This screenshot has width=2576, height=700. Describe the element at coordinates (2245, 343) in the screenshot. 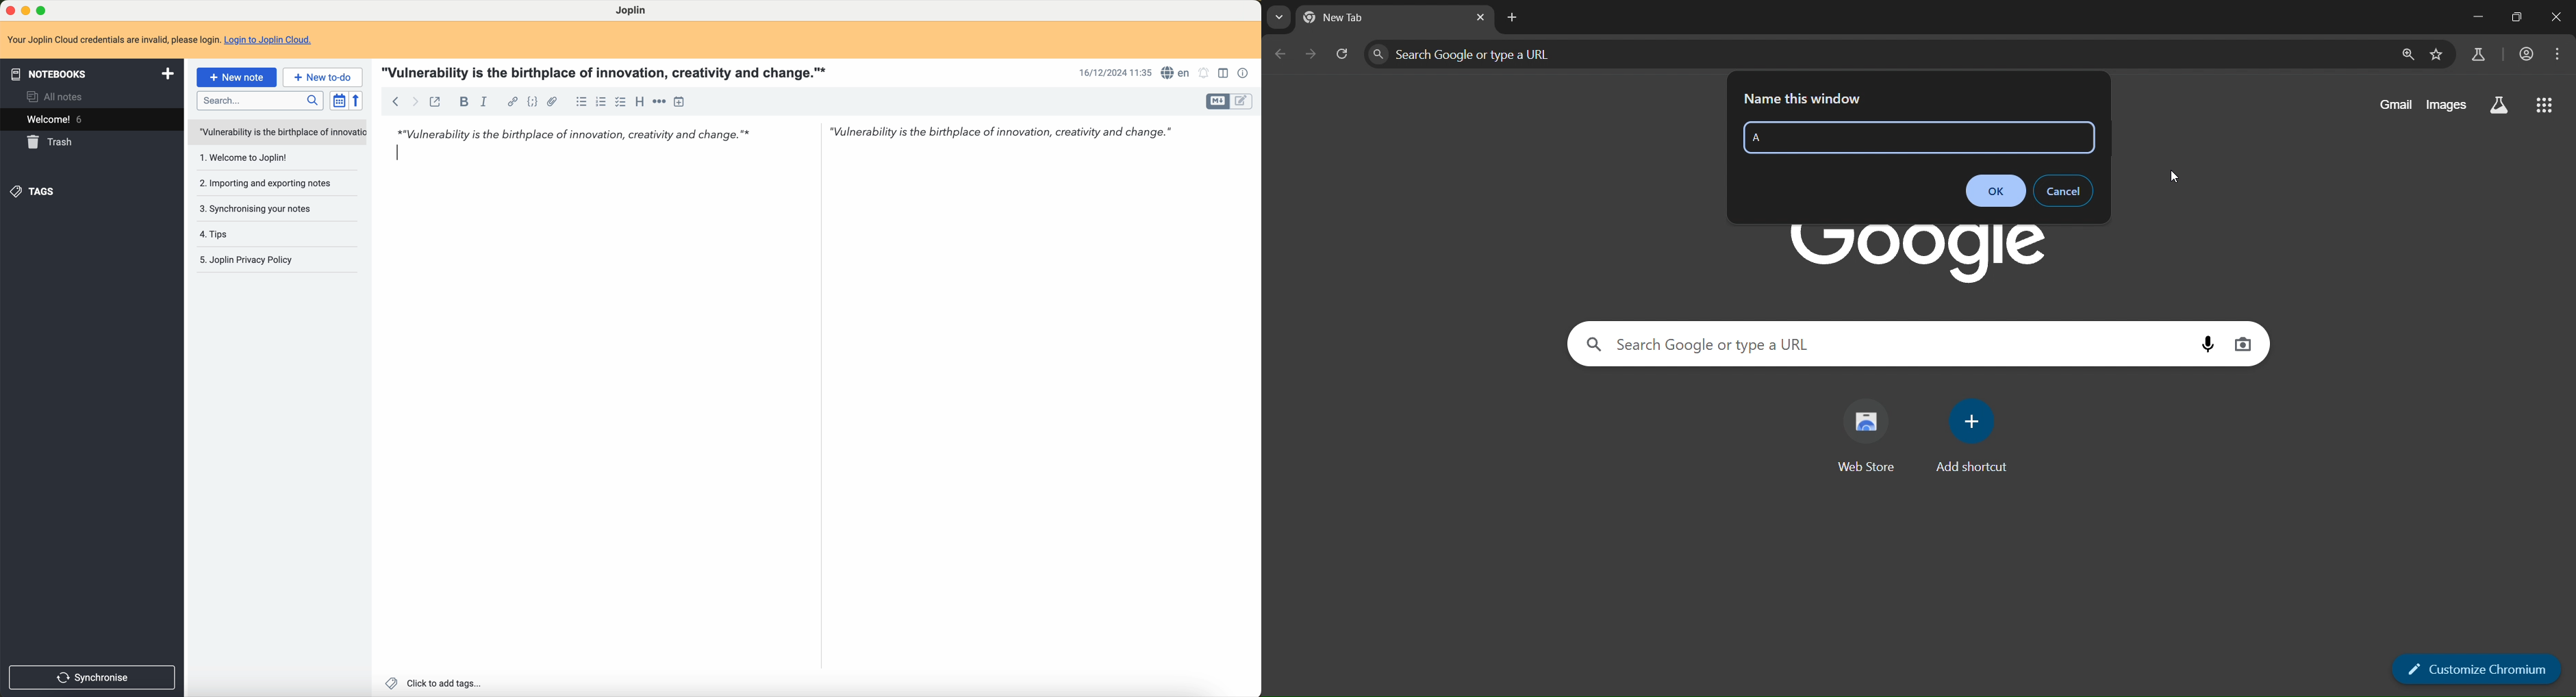

I see `image search` at that location.